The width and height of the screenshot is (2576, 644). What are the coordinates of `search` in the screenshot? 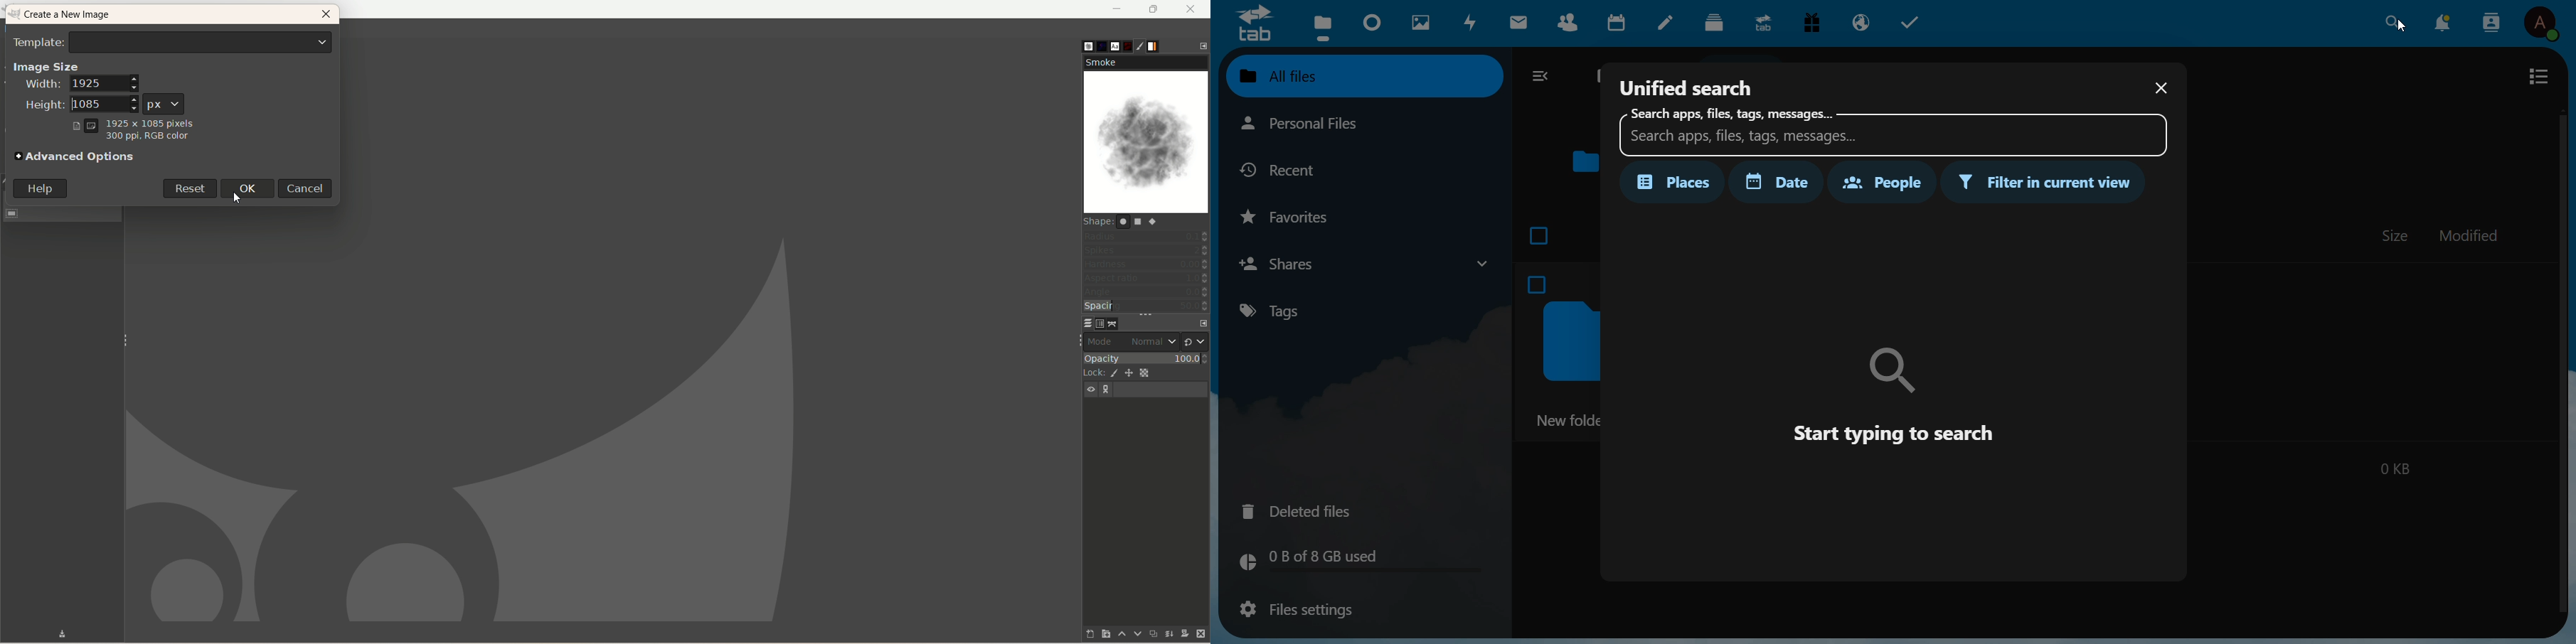 It's located at (1894, 131).